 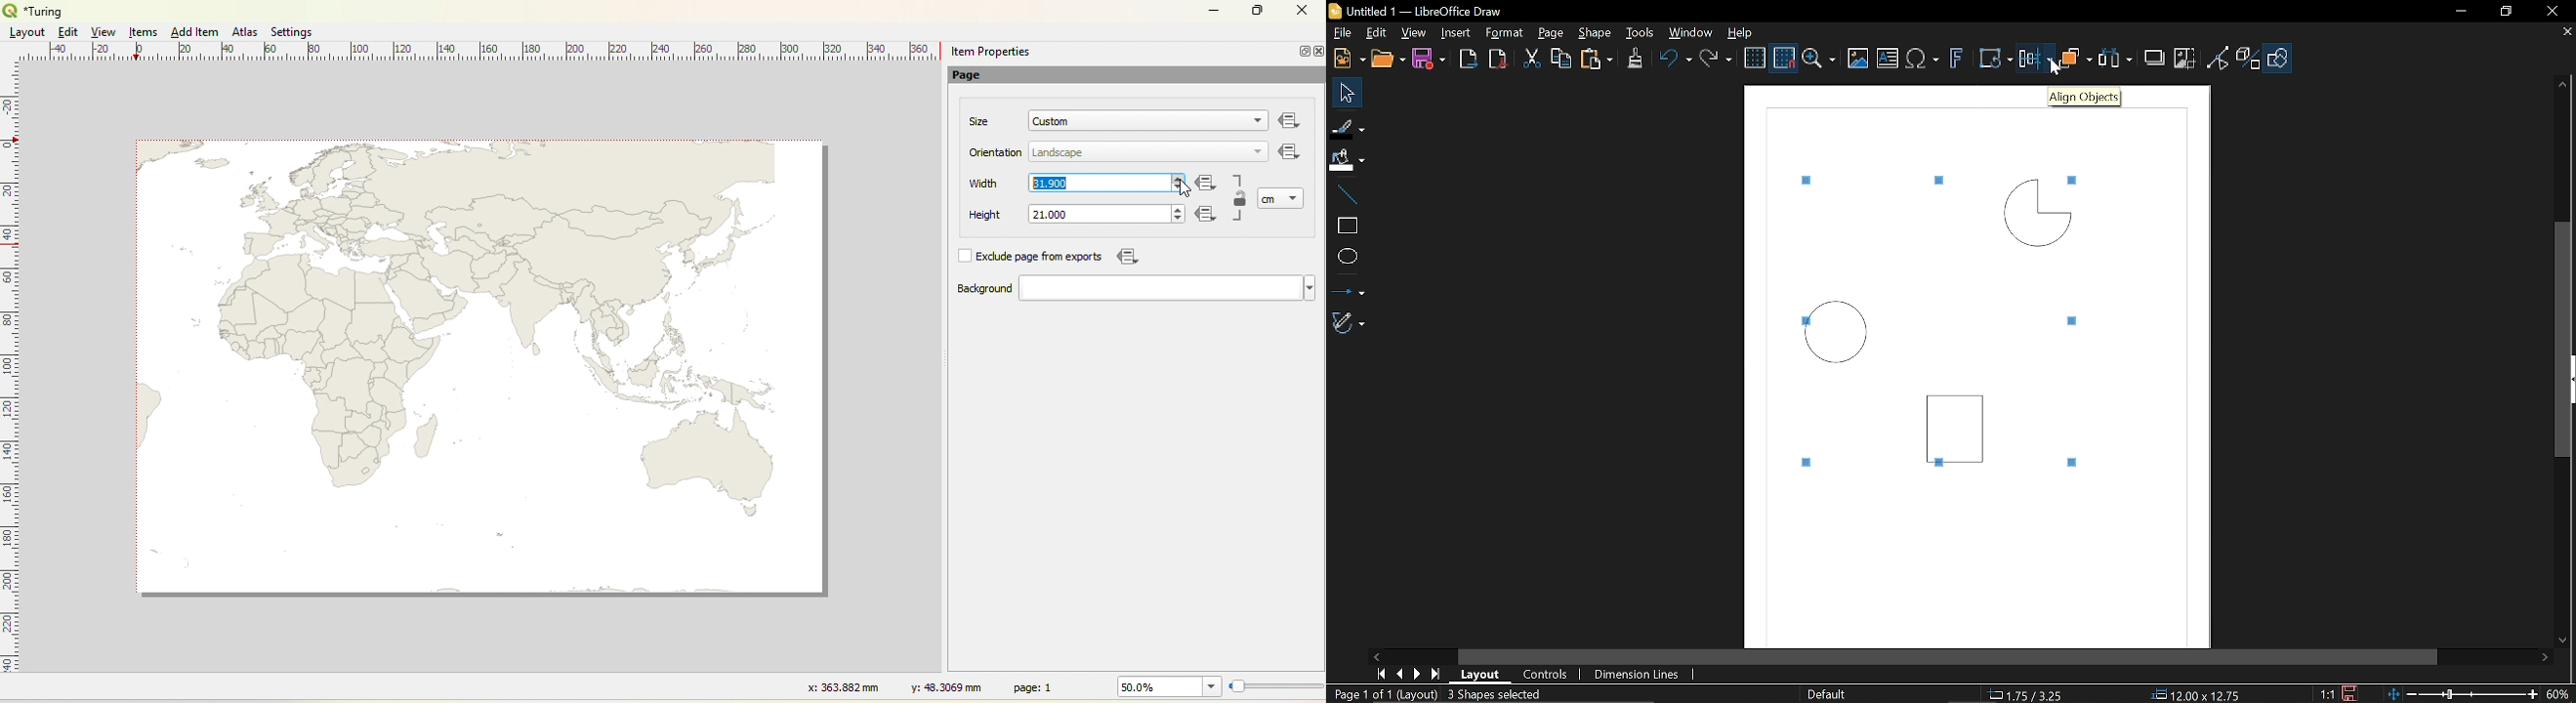 What do you see at coordinates (2326, 692) in the screenshot?
I see `1:1 (Scaling factor)` at bounding box center [2326, 692].